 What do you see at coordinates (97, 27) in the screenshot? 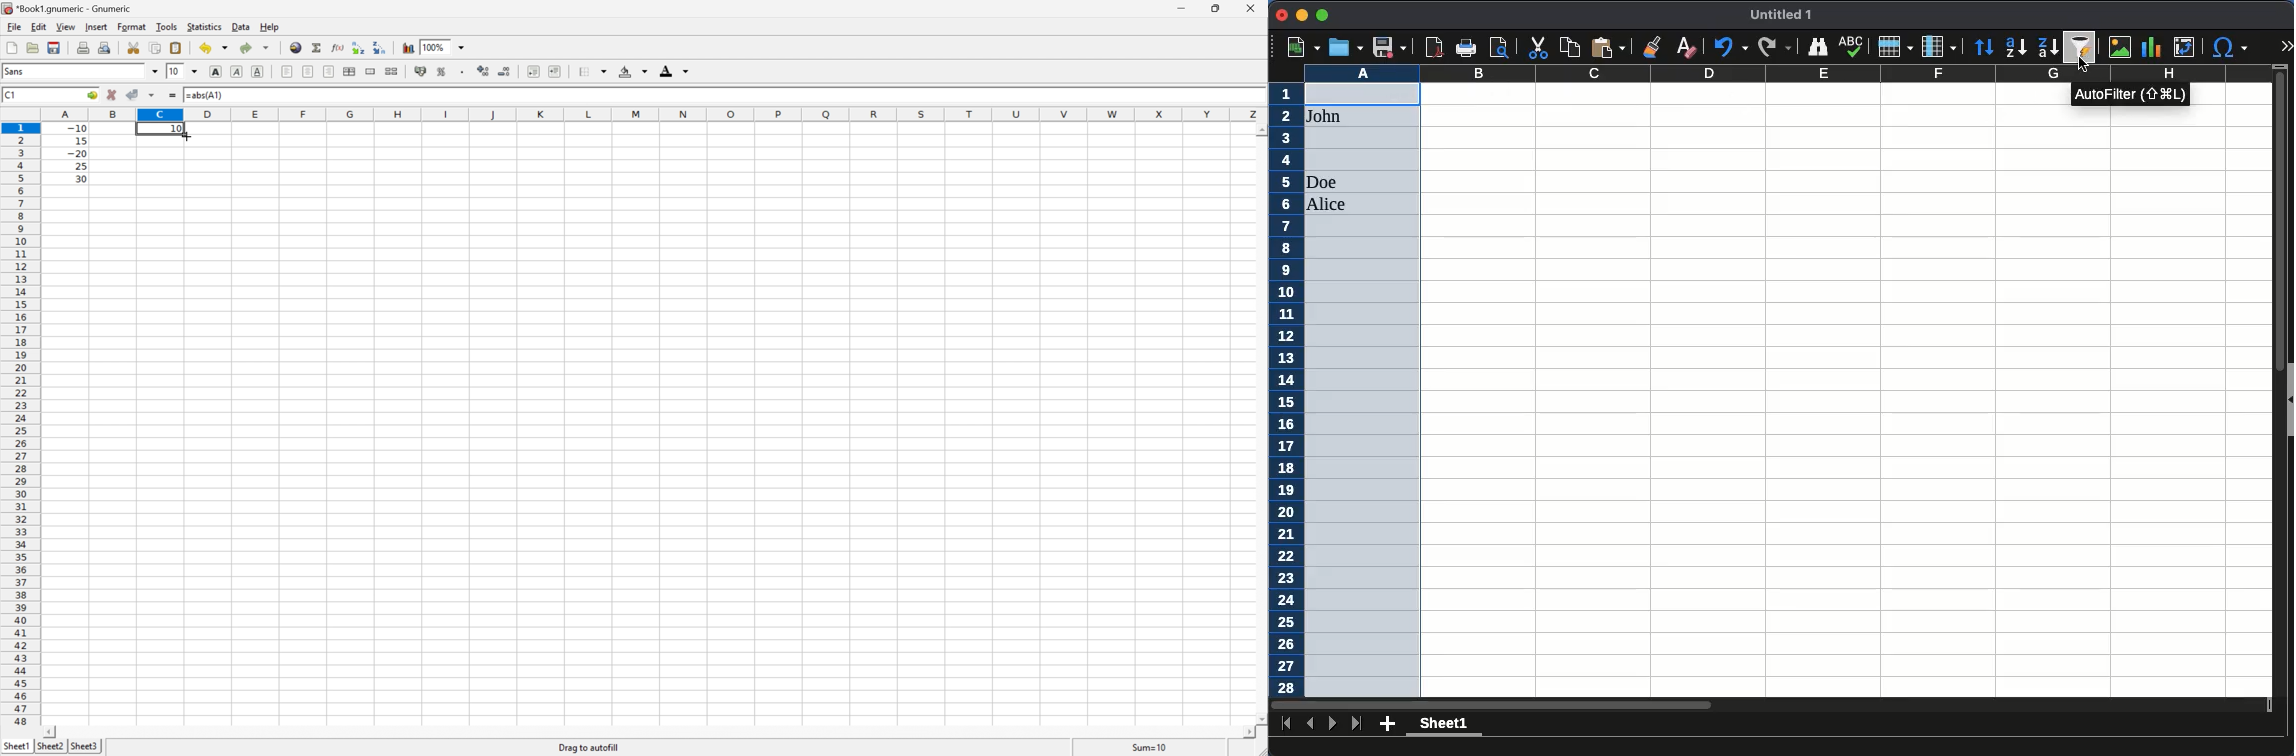
I see `Insert` at bounding box center [97, 27].